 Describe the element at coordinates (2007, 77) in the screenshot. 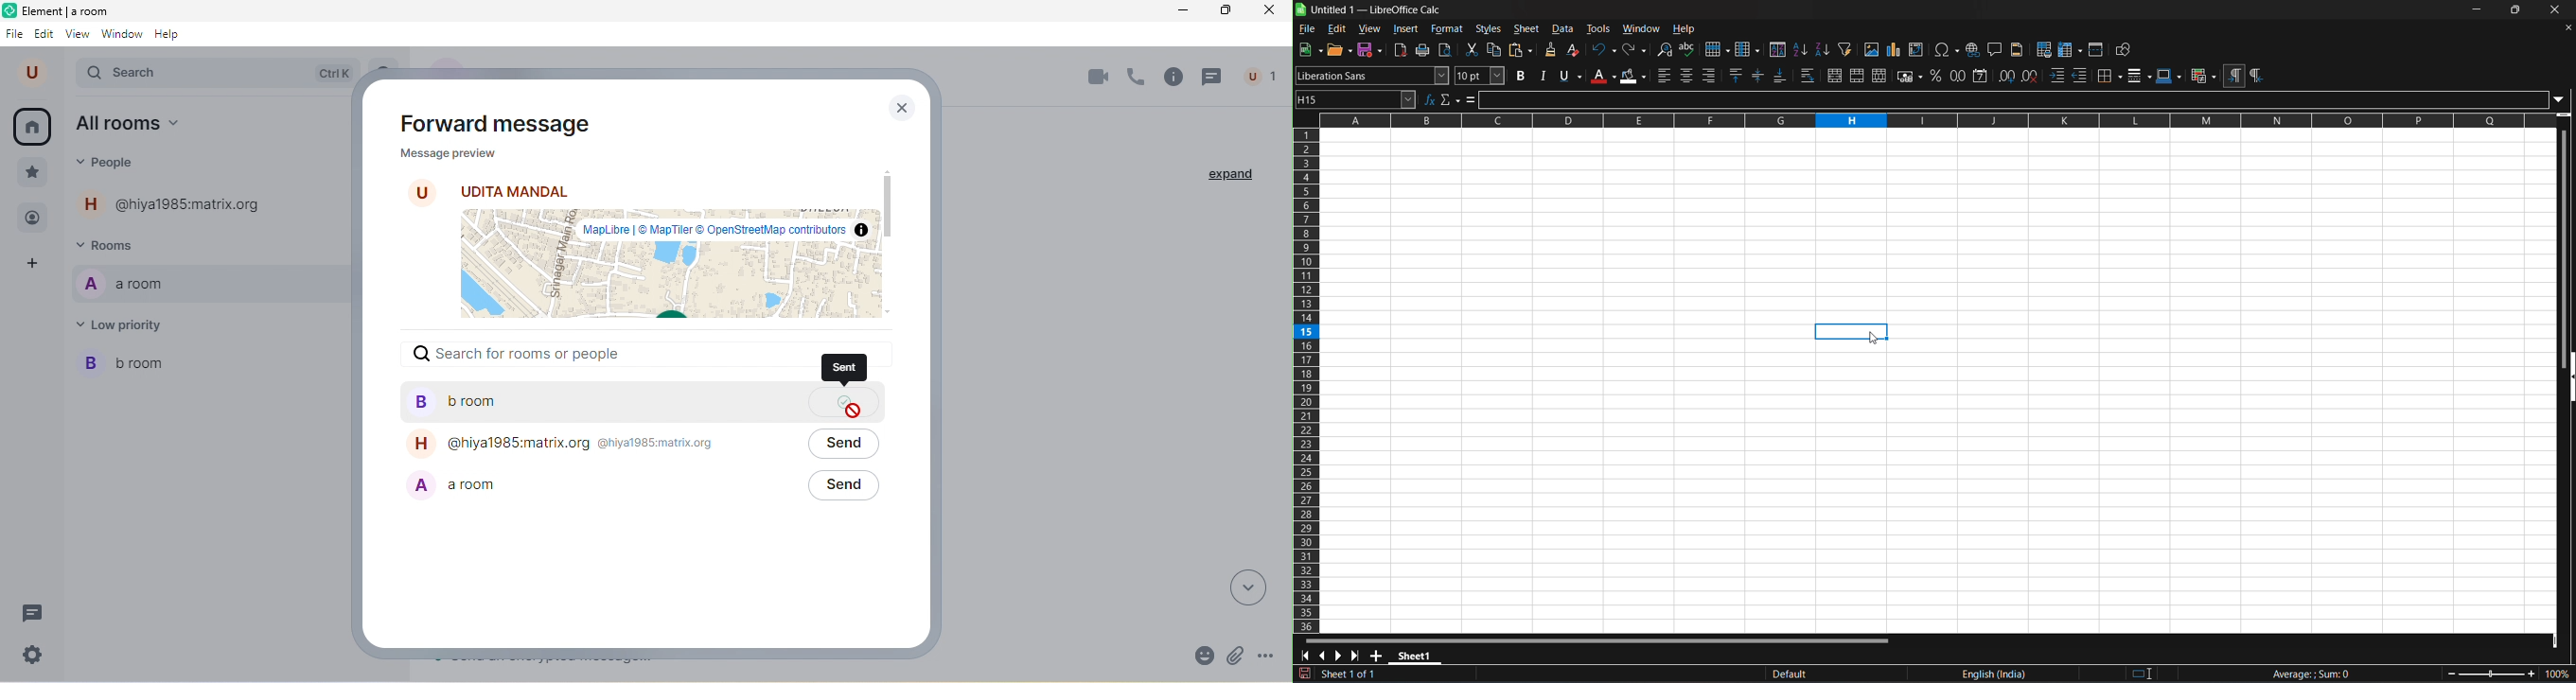

I see `add decimal place` at that location.